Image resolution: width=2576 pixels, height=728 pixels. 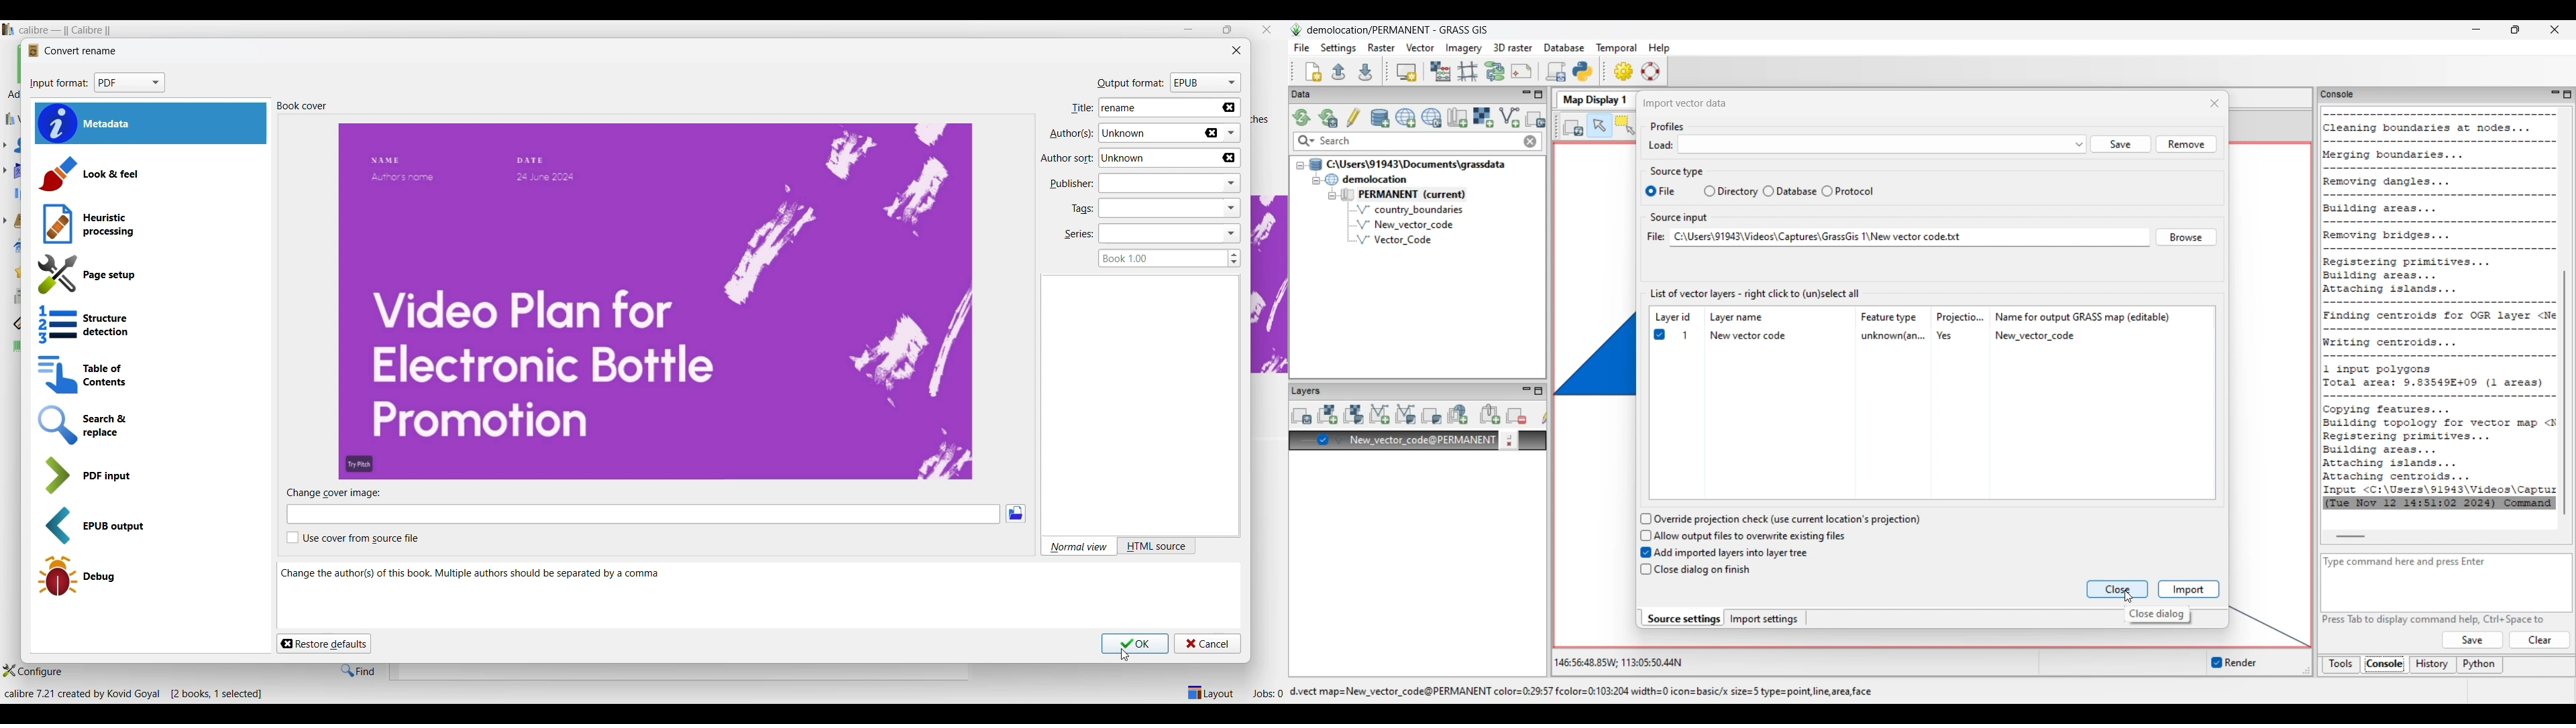 I want to click on Delete name, so click(x=1229, y=158).